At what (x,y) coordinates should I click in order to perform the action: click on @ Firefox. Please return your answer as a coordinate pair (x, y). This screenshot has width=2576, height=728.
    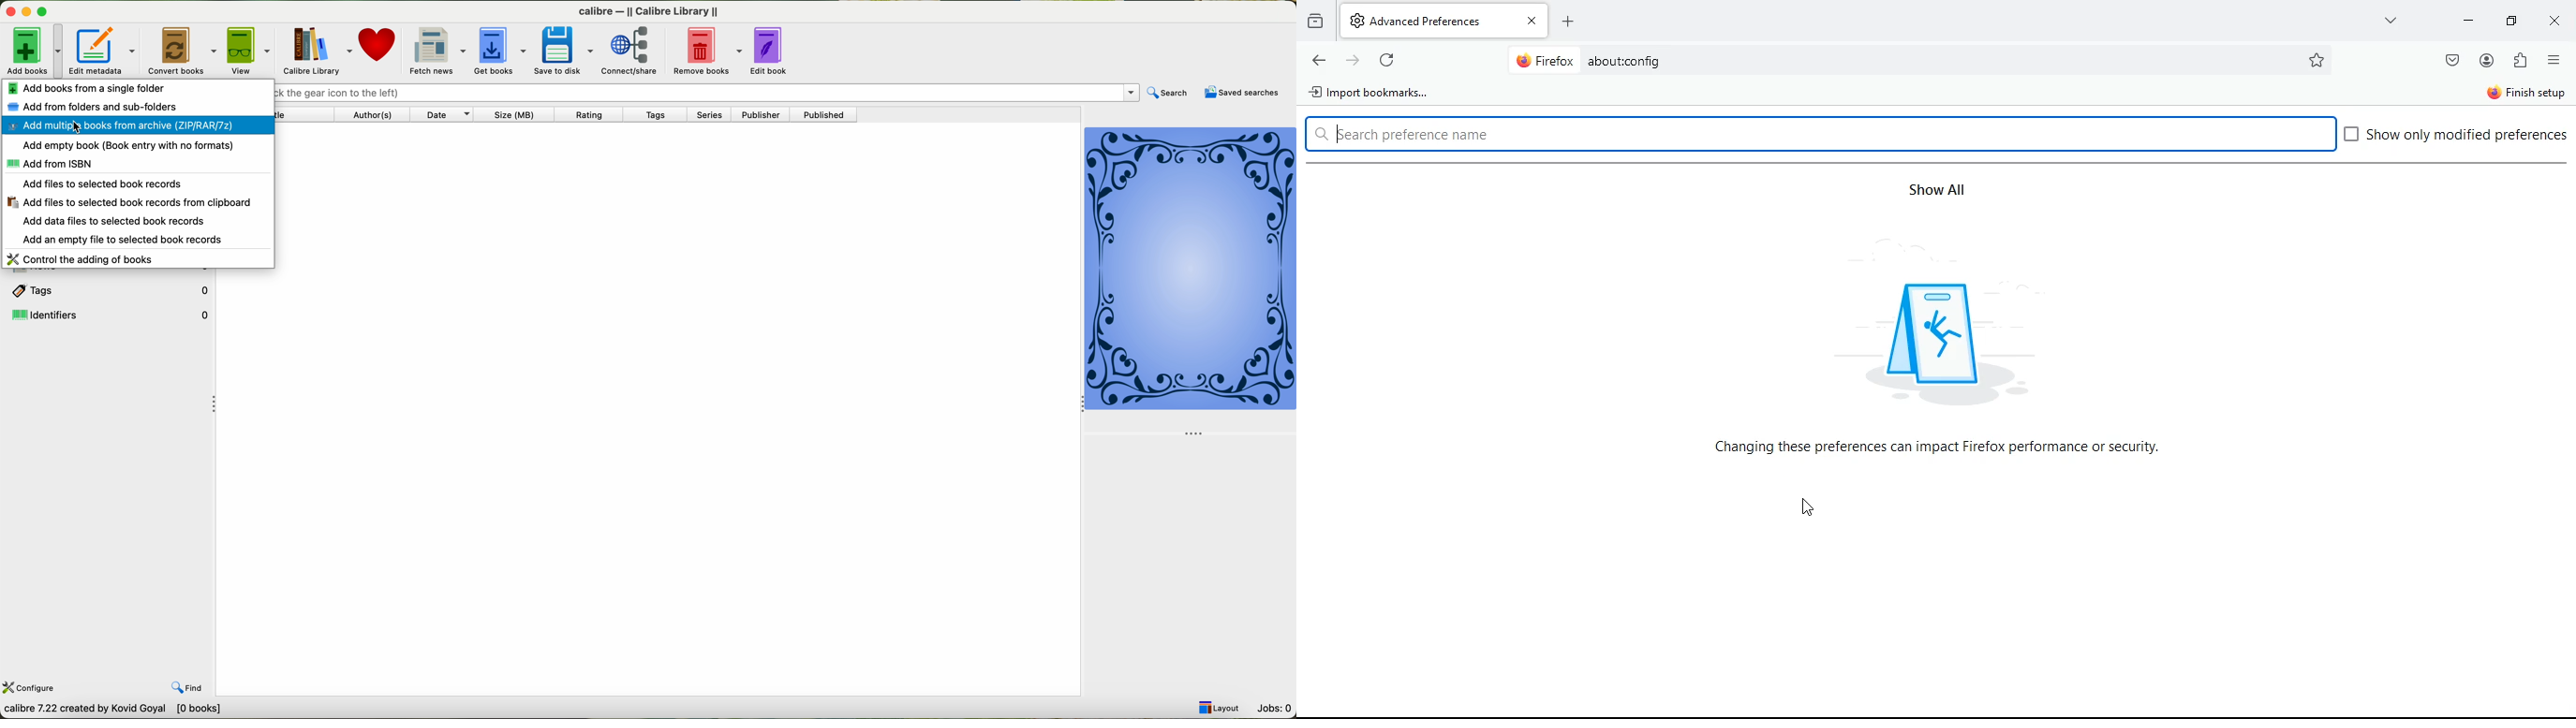
    Looking at the image, I should click on (1544, 61).